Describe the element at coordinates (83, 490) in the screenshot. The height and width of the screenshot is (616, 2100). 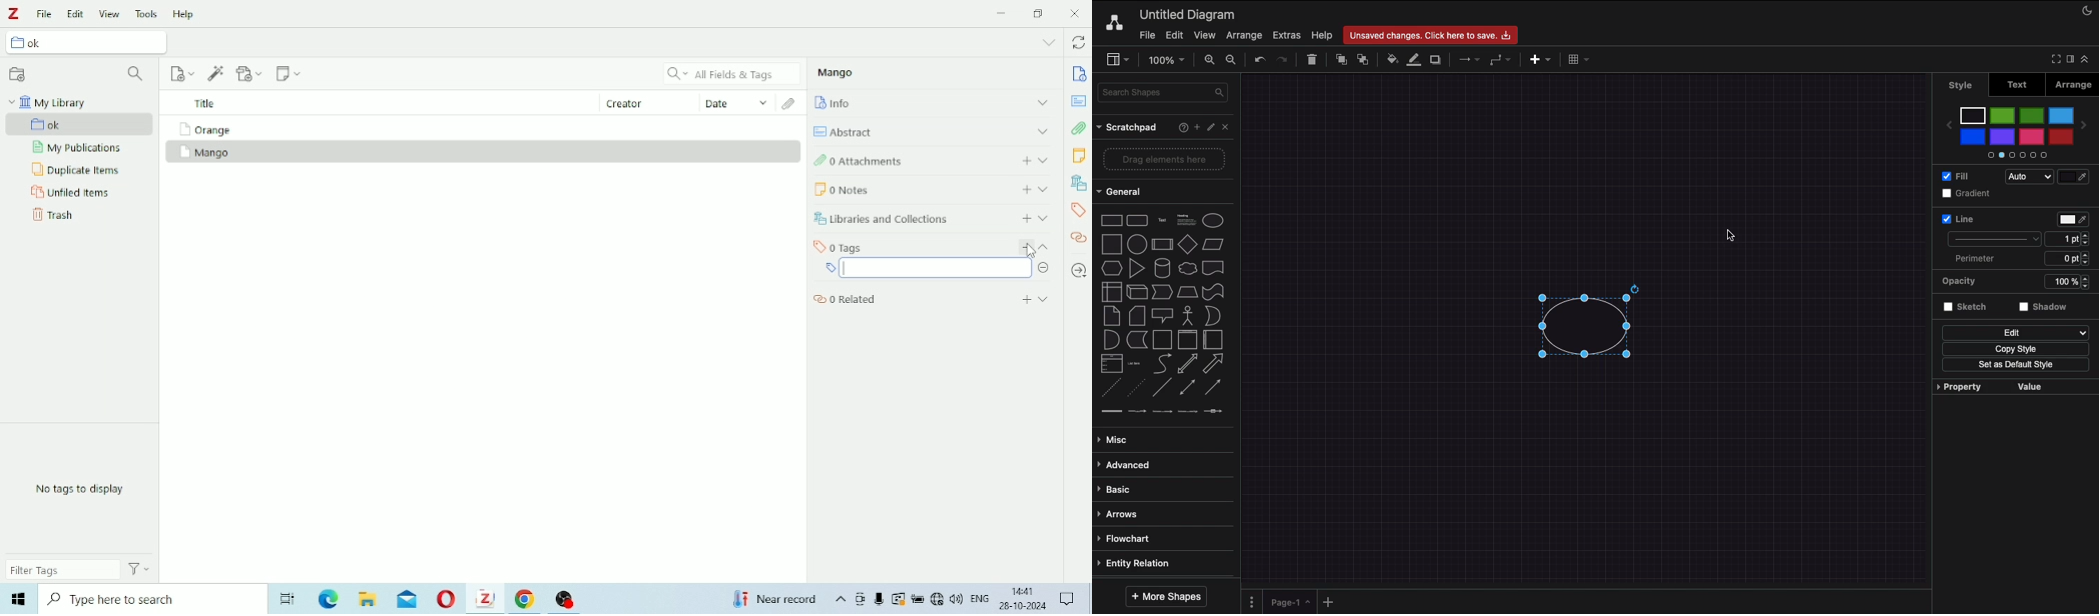
I see `No tags to display` at that location.